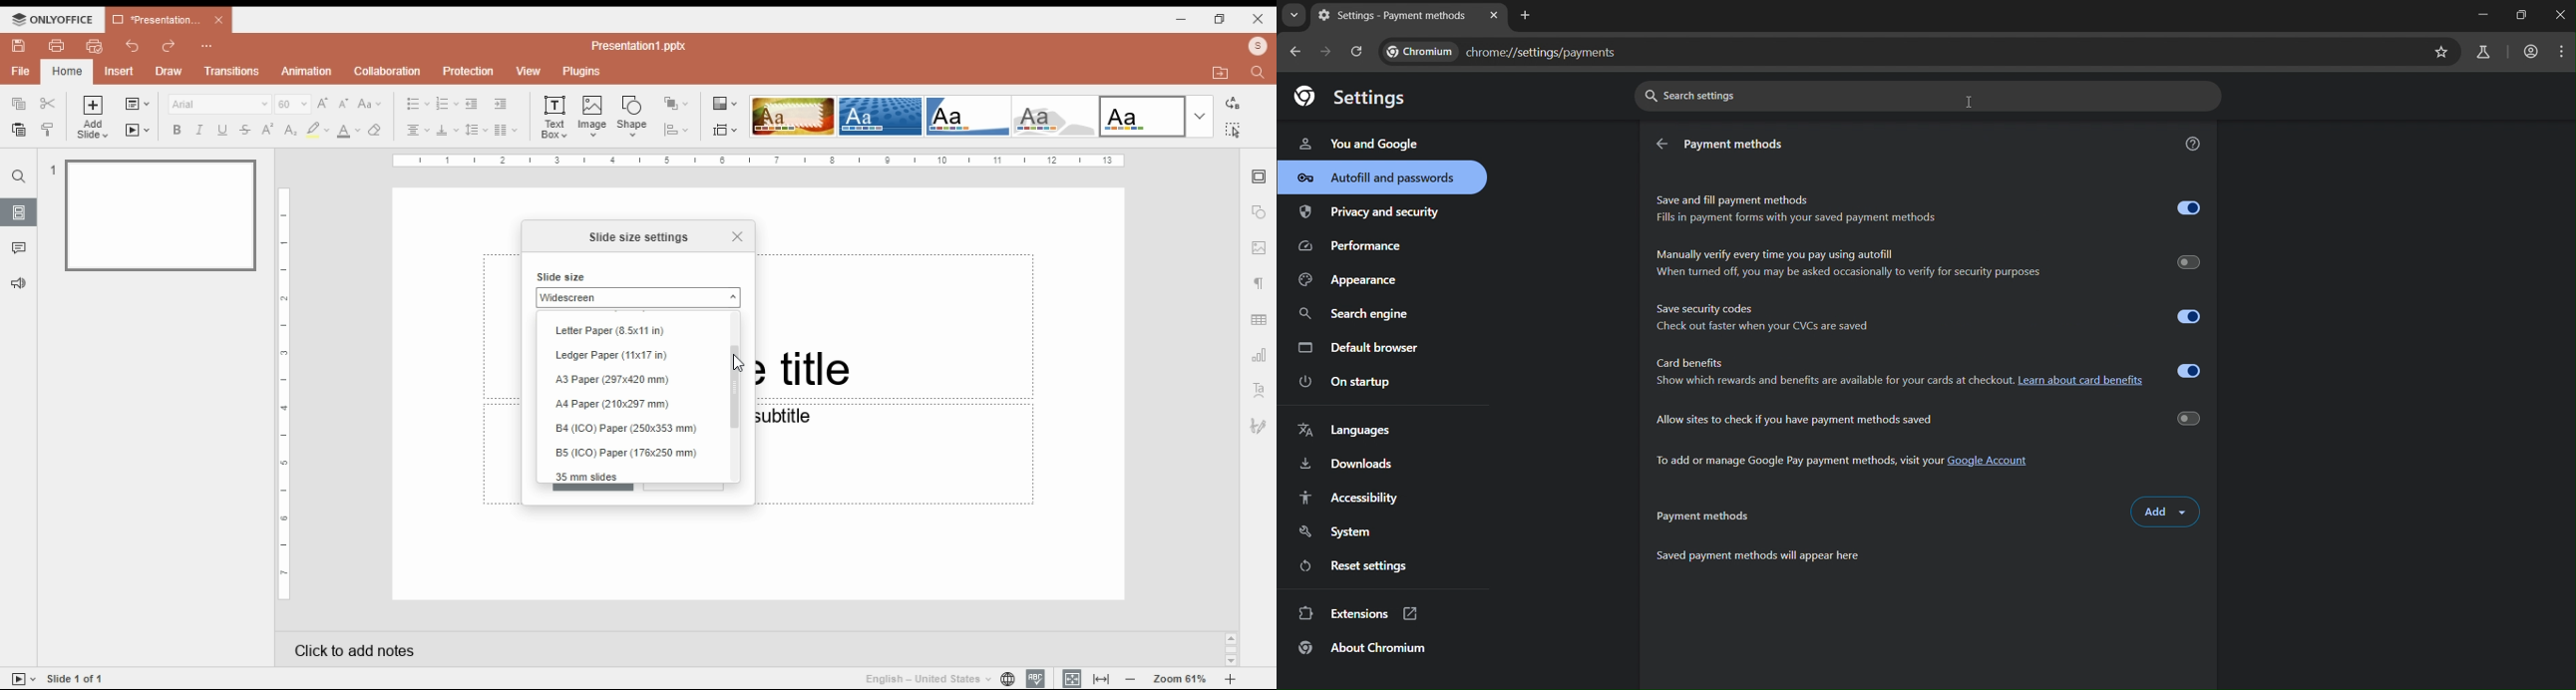  What do you see at coordinates (1220, 19) in the screenshot?
I see `restore` at bounding box center [1220, 19].